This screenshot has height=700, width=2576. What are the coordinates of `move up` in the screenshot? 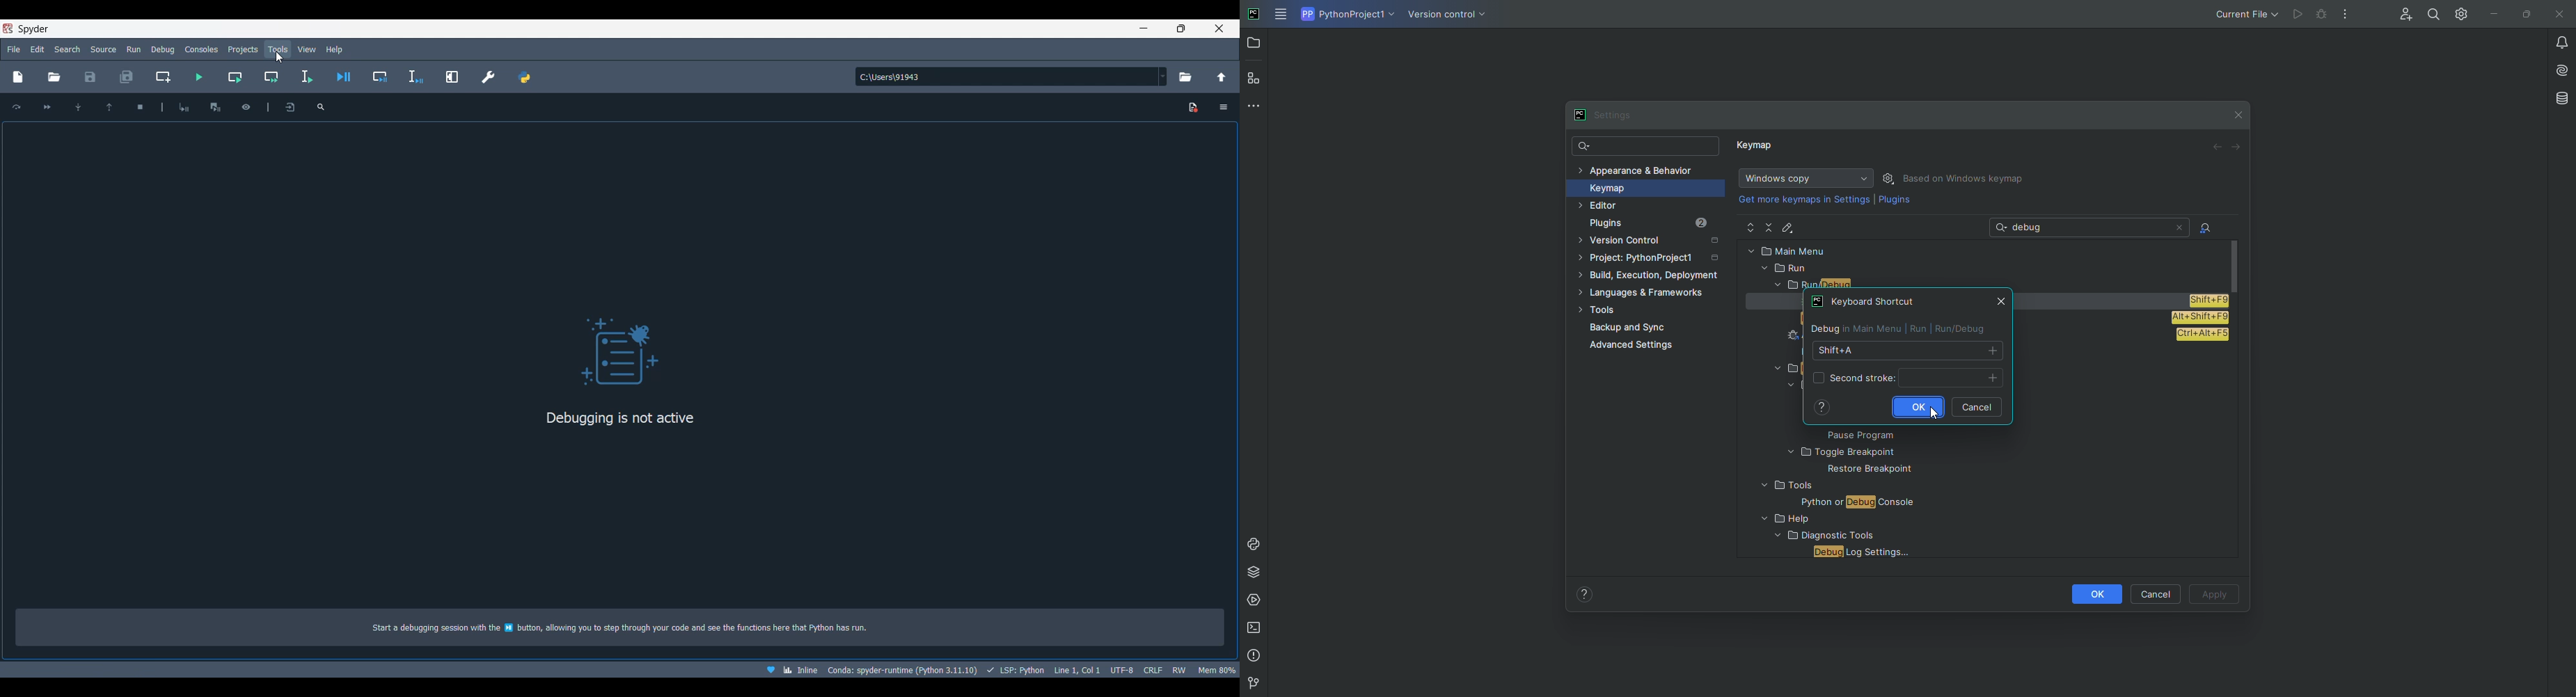 It's located at (109, 106).